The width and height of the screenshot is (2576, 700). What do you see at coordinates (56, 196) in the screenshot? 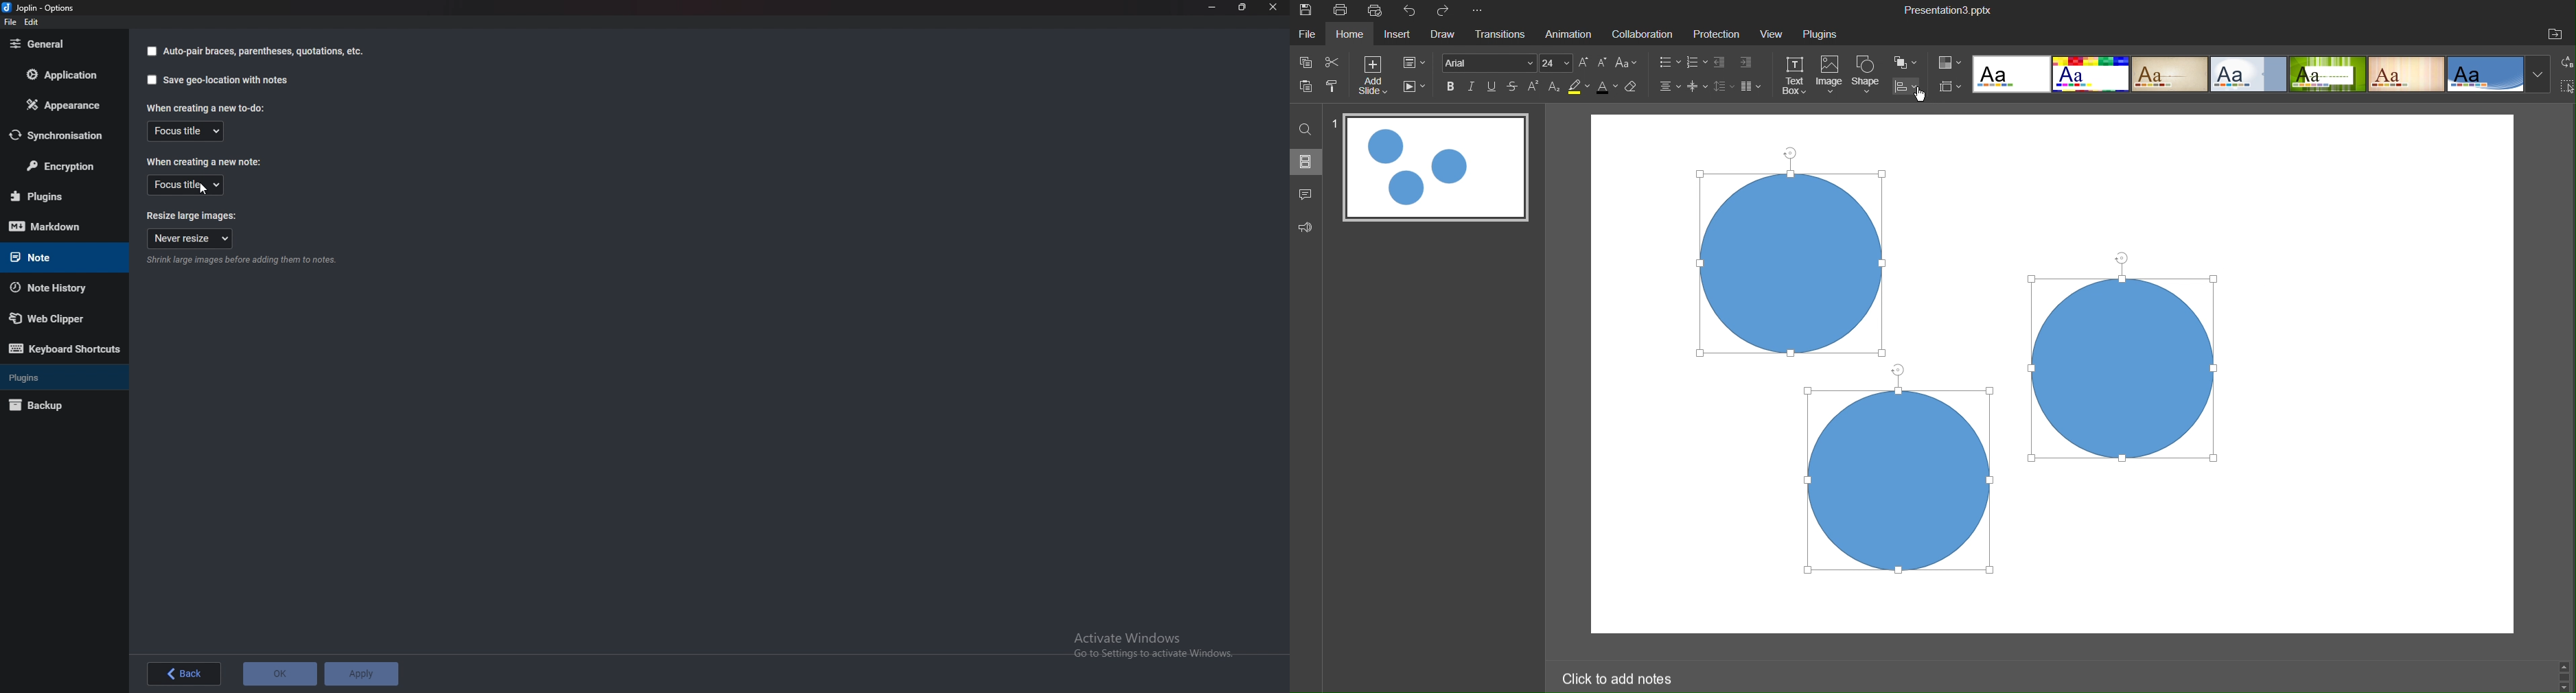
I see `Plugins` at bounding box center [56, 196].